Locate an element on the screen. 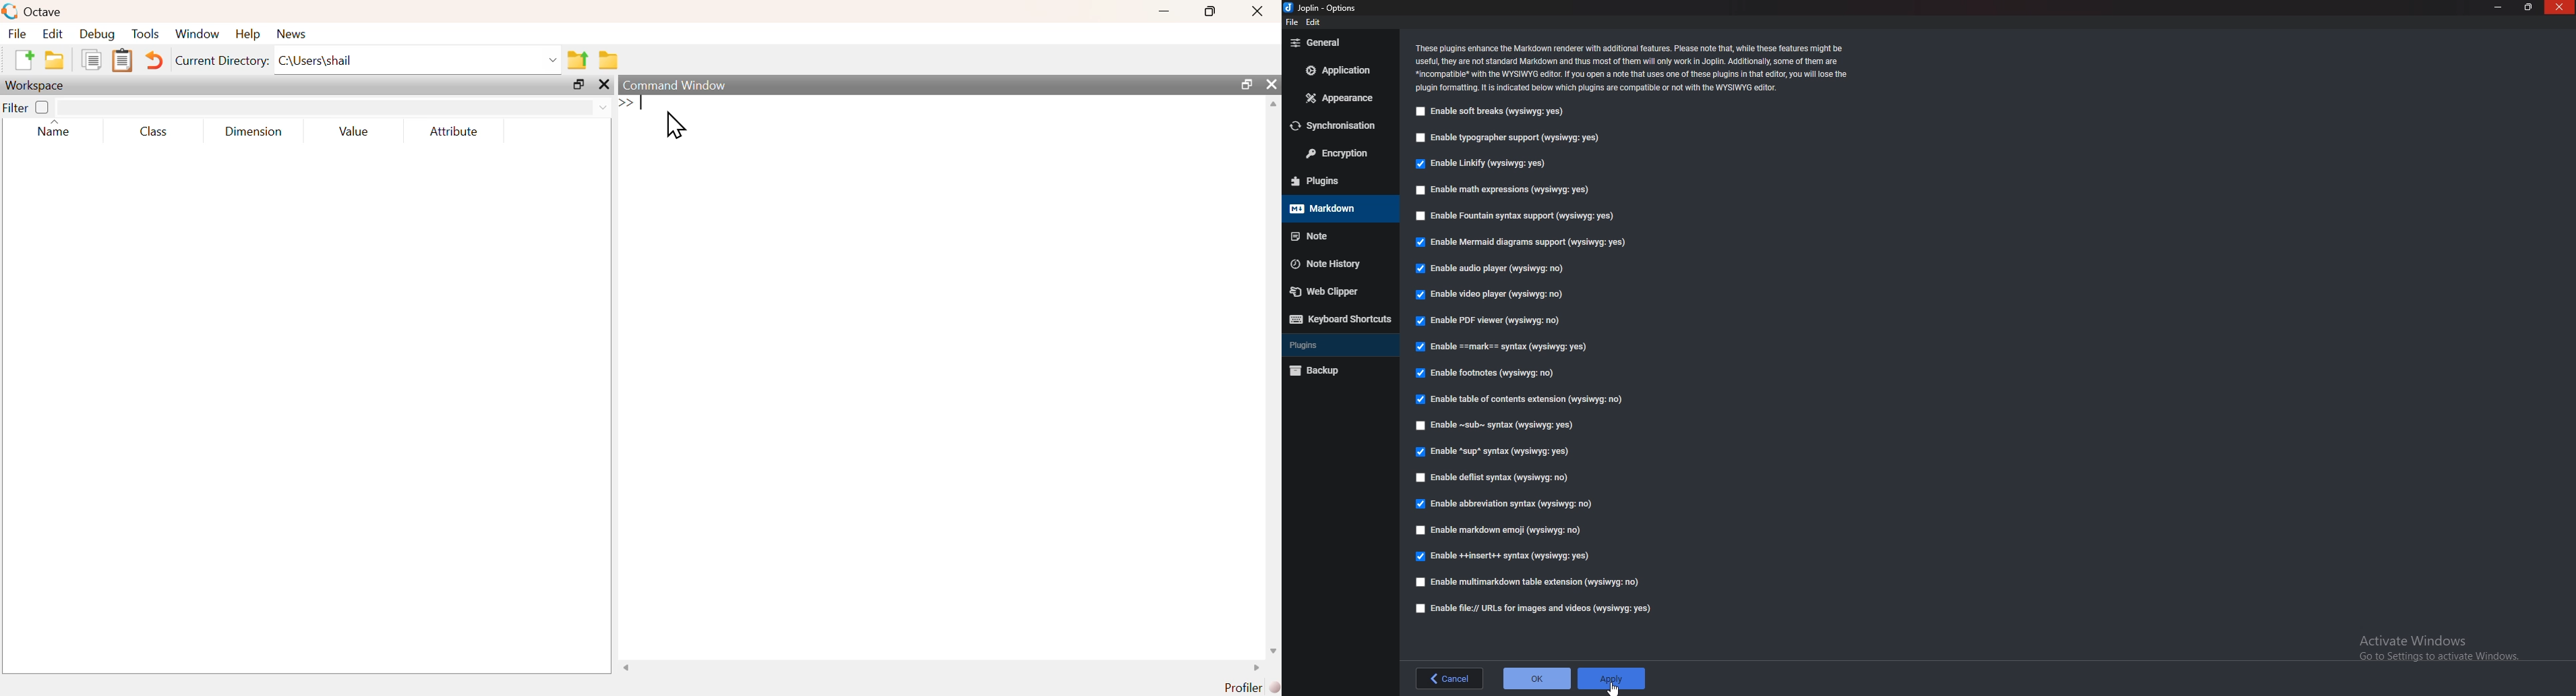  Filter is located at coordinates (25, 107).